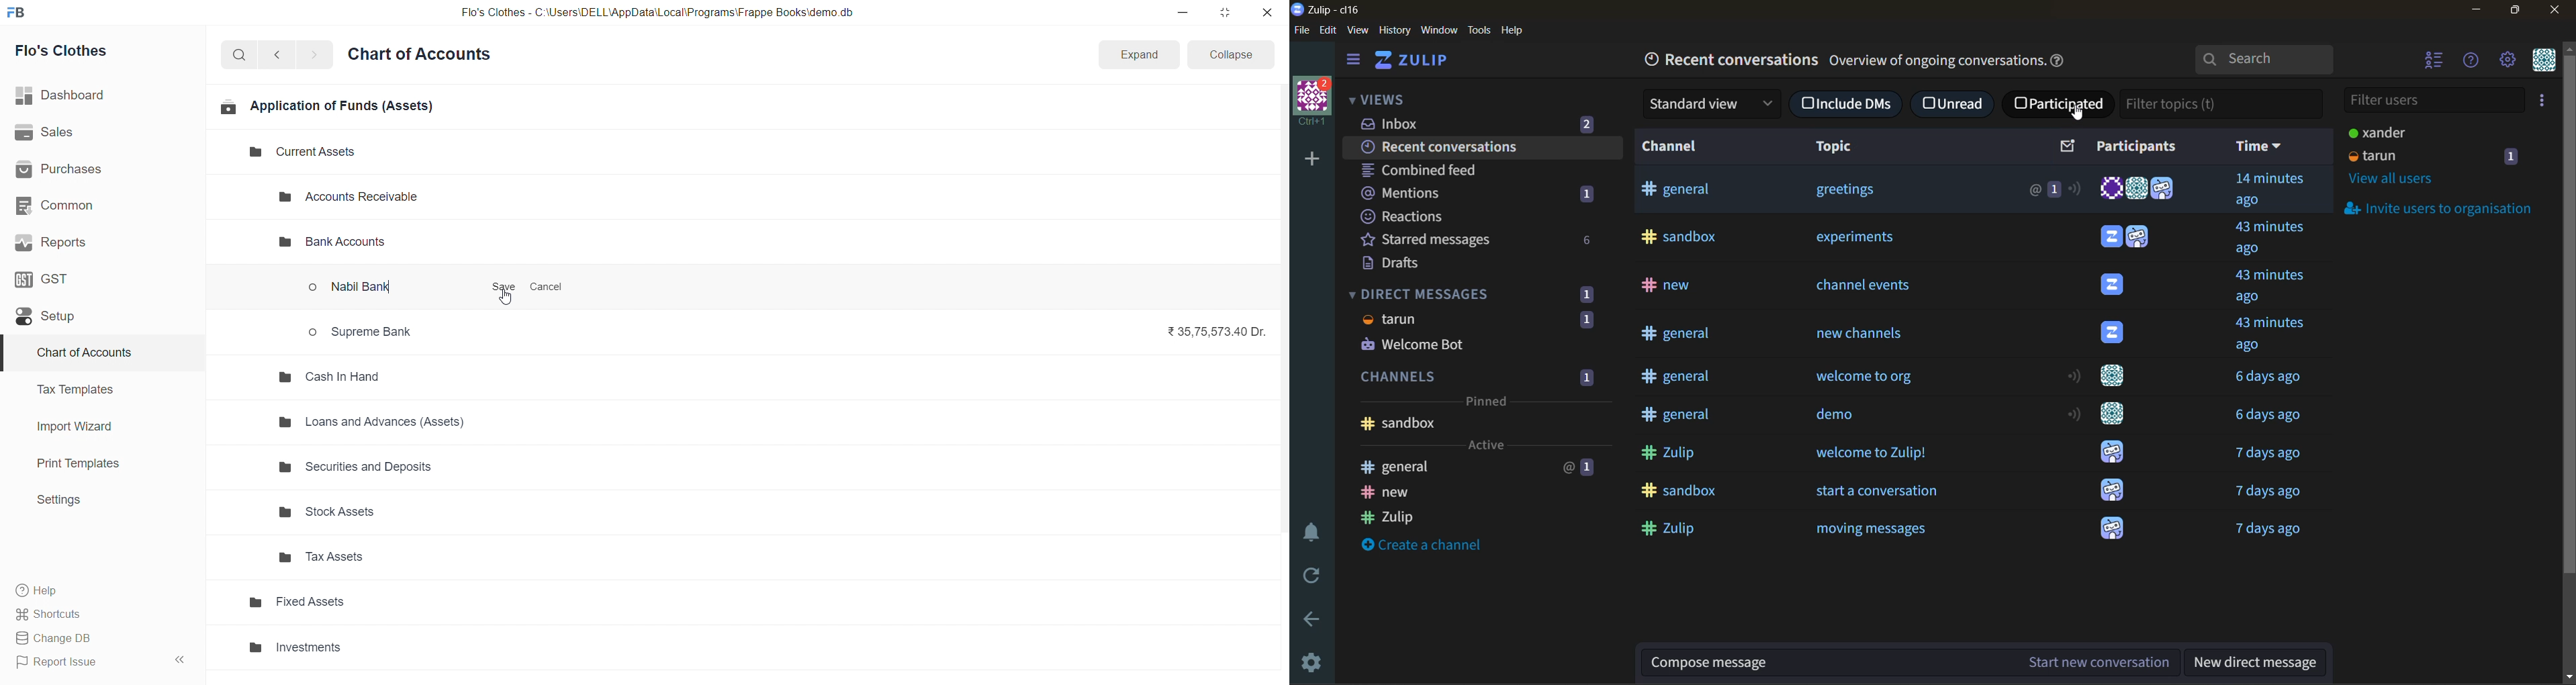  What do you see at coordinates (1828, 663) in the screenshot?
I see `compose message` at bounding box center [1828, 663].